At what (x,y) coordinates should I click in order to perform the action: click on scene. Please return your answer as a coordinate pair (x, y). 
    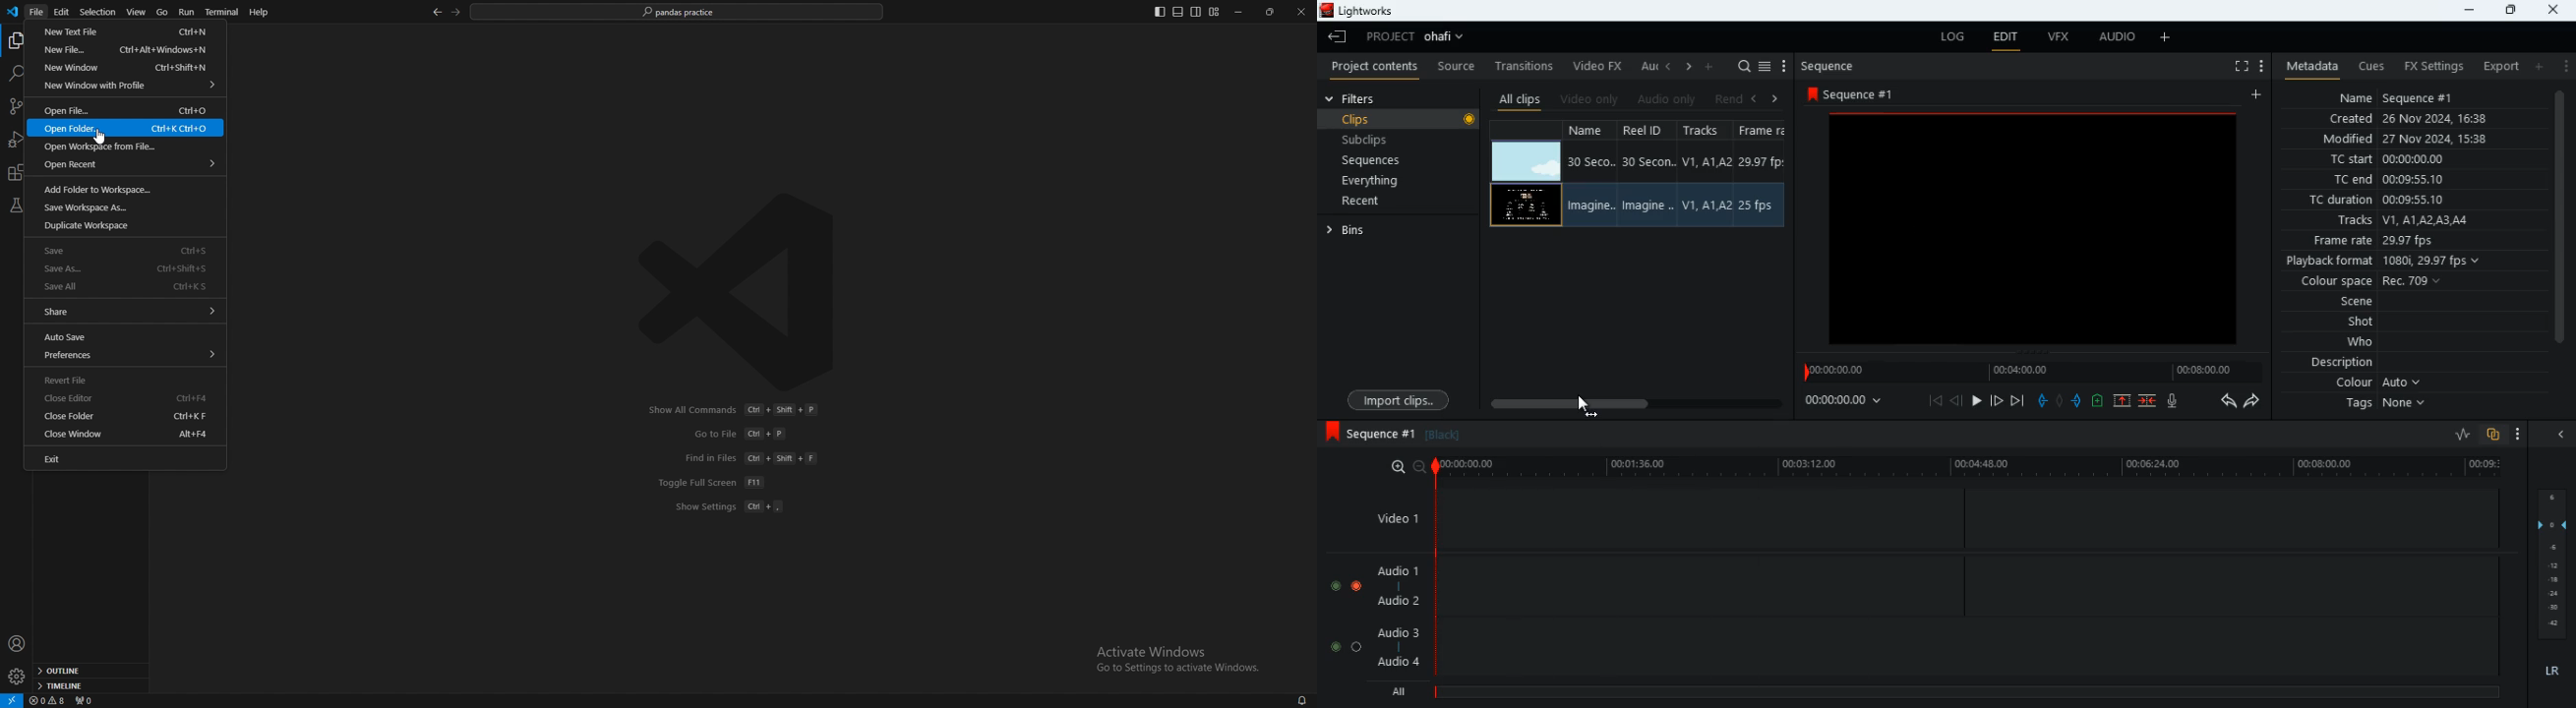
    Looking at the image, I should click on (2346, 303).